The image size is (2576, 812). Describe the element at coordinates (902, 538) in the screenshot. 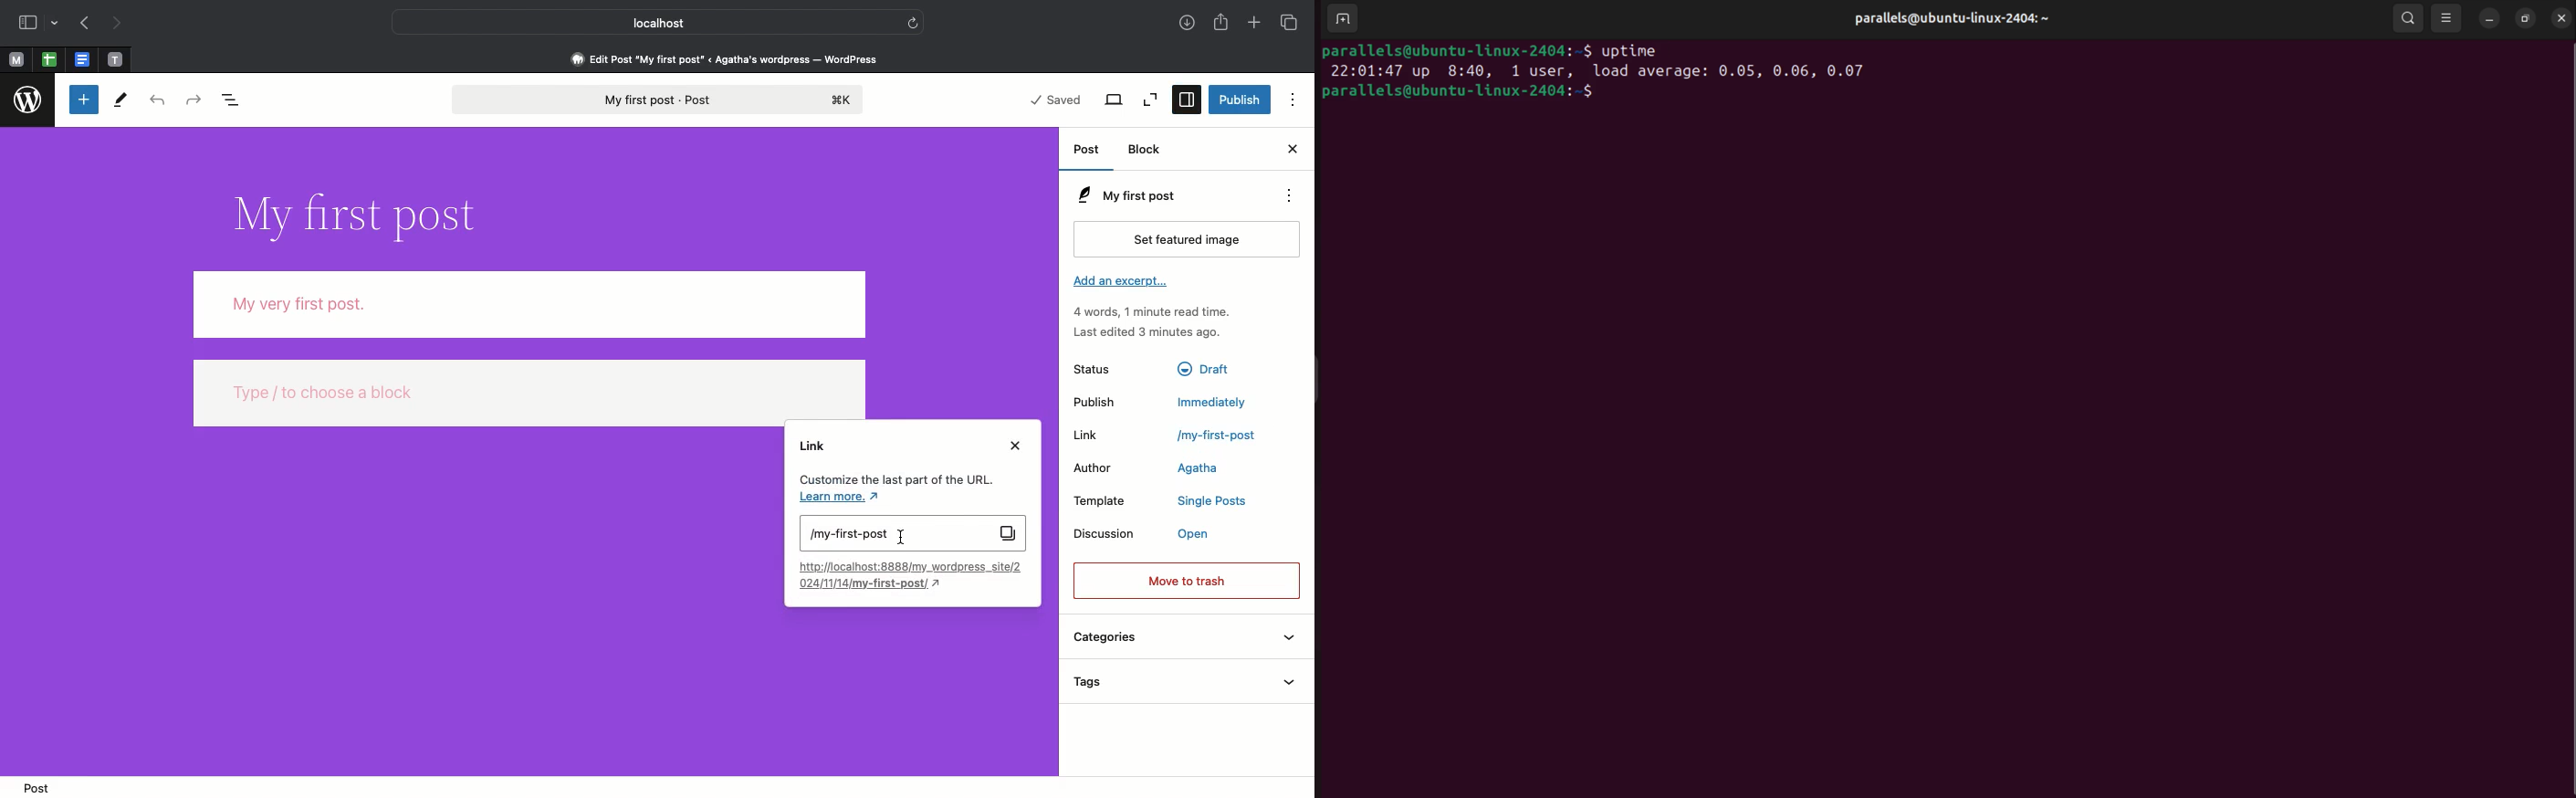

I see `cursor` at that location.